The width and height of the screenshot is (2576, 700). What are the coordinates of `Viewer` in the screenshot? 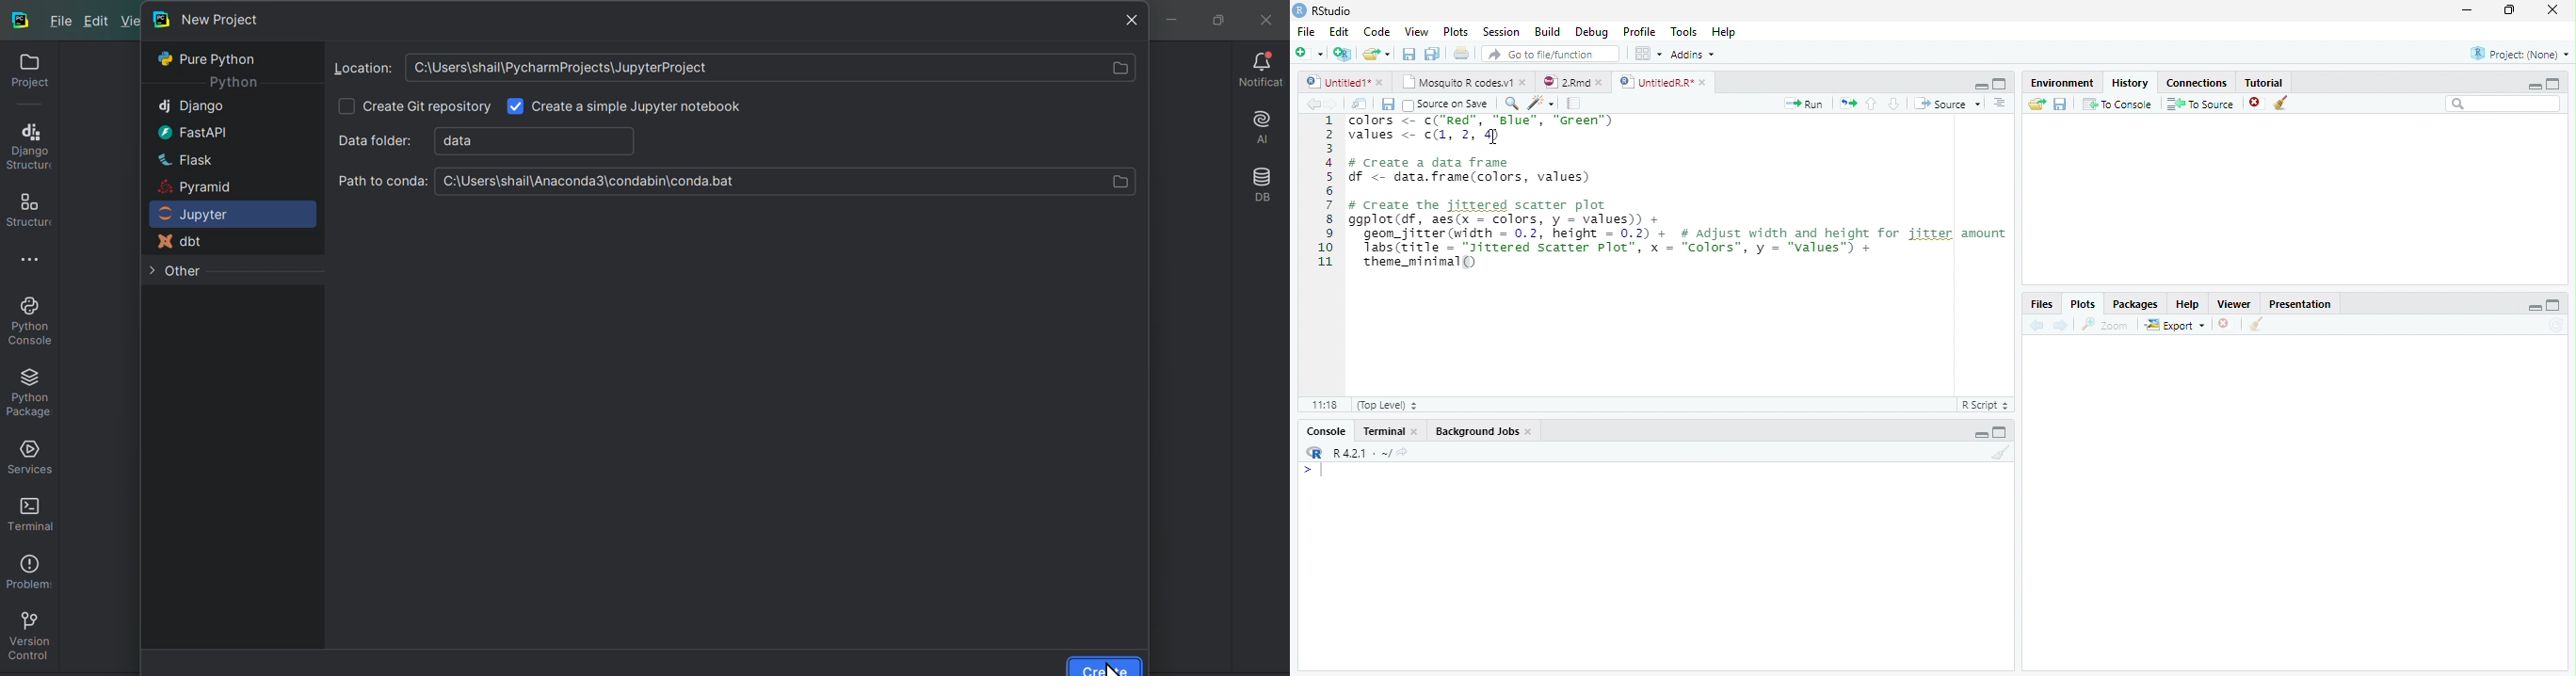 It's located at (2235, 304).